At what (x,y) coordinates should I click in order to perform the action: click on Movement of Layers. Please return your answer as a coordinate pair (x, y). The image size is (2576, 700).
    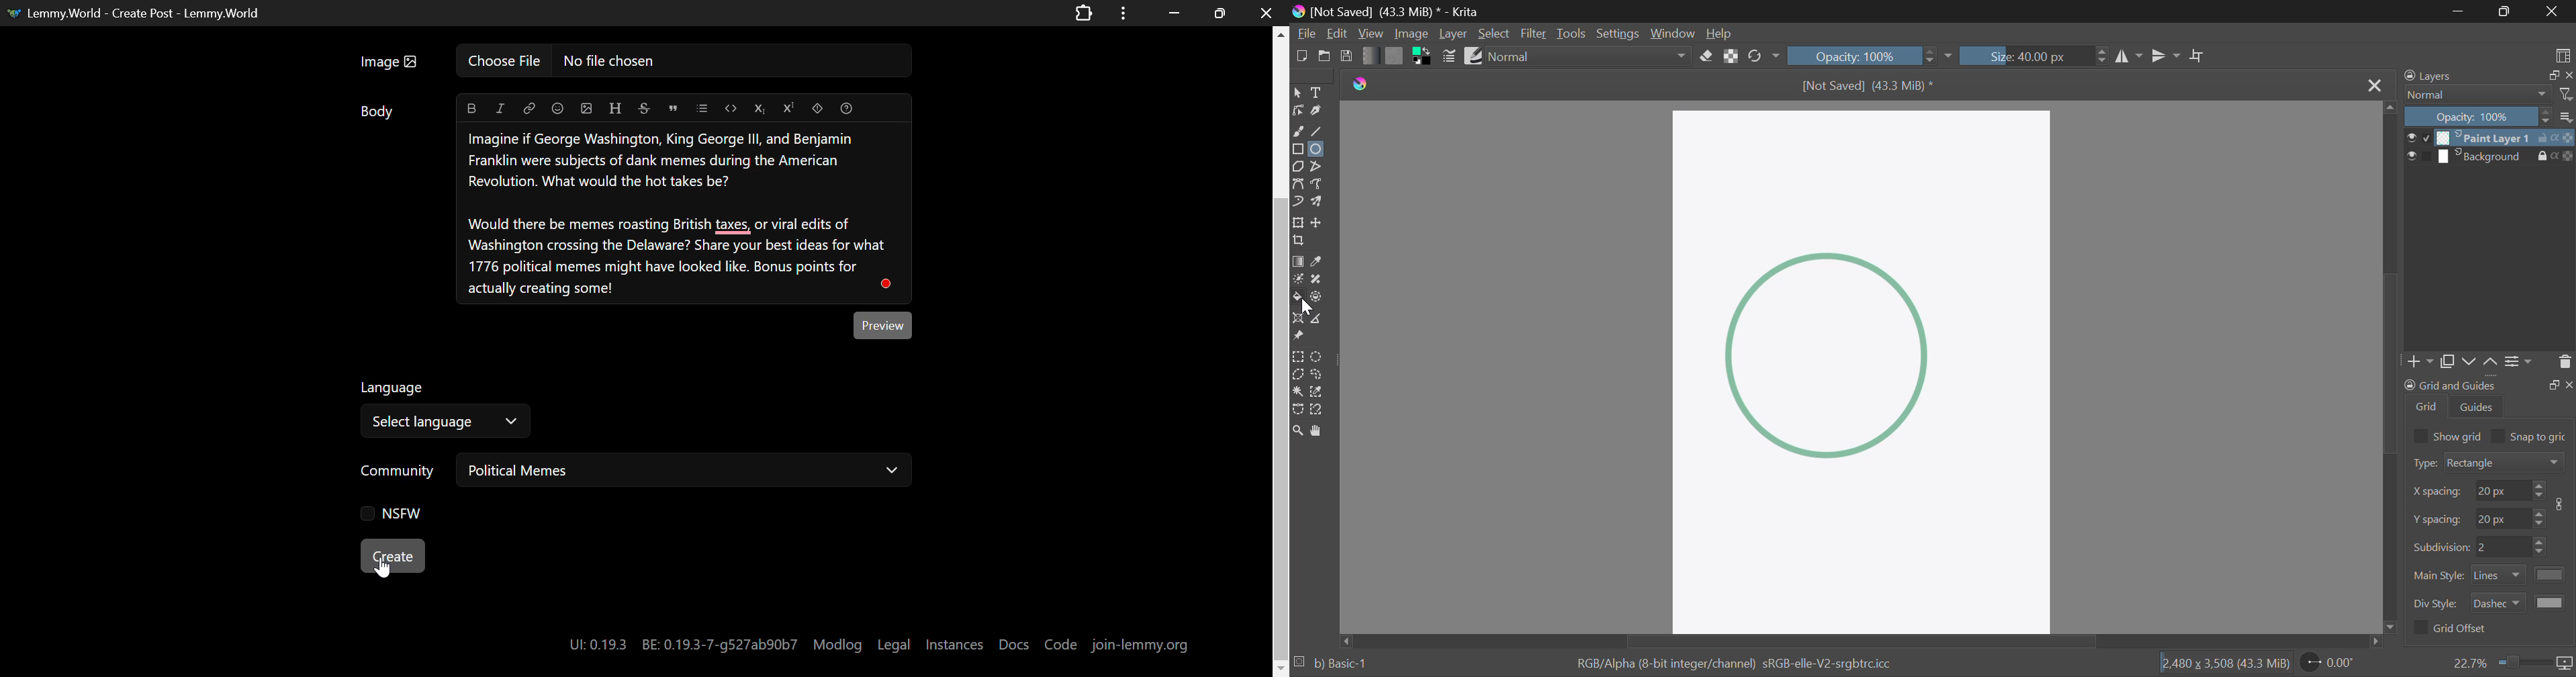
    Looking at the image, I should click on (2482, 363).